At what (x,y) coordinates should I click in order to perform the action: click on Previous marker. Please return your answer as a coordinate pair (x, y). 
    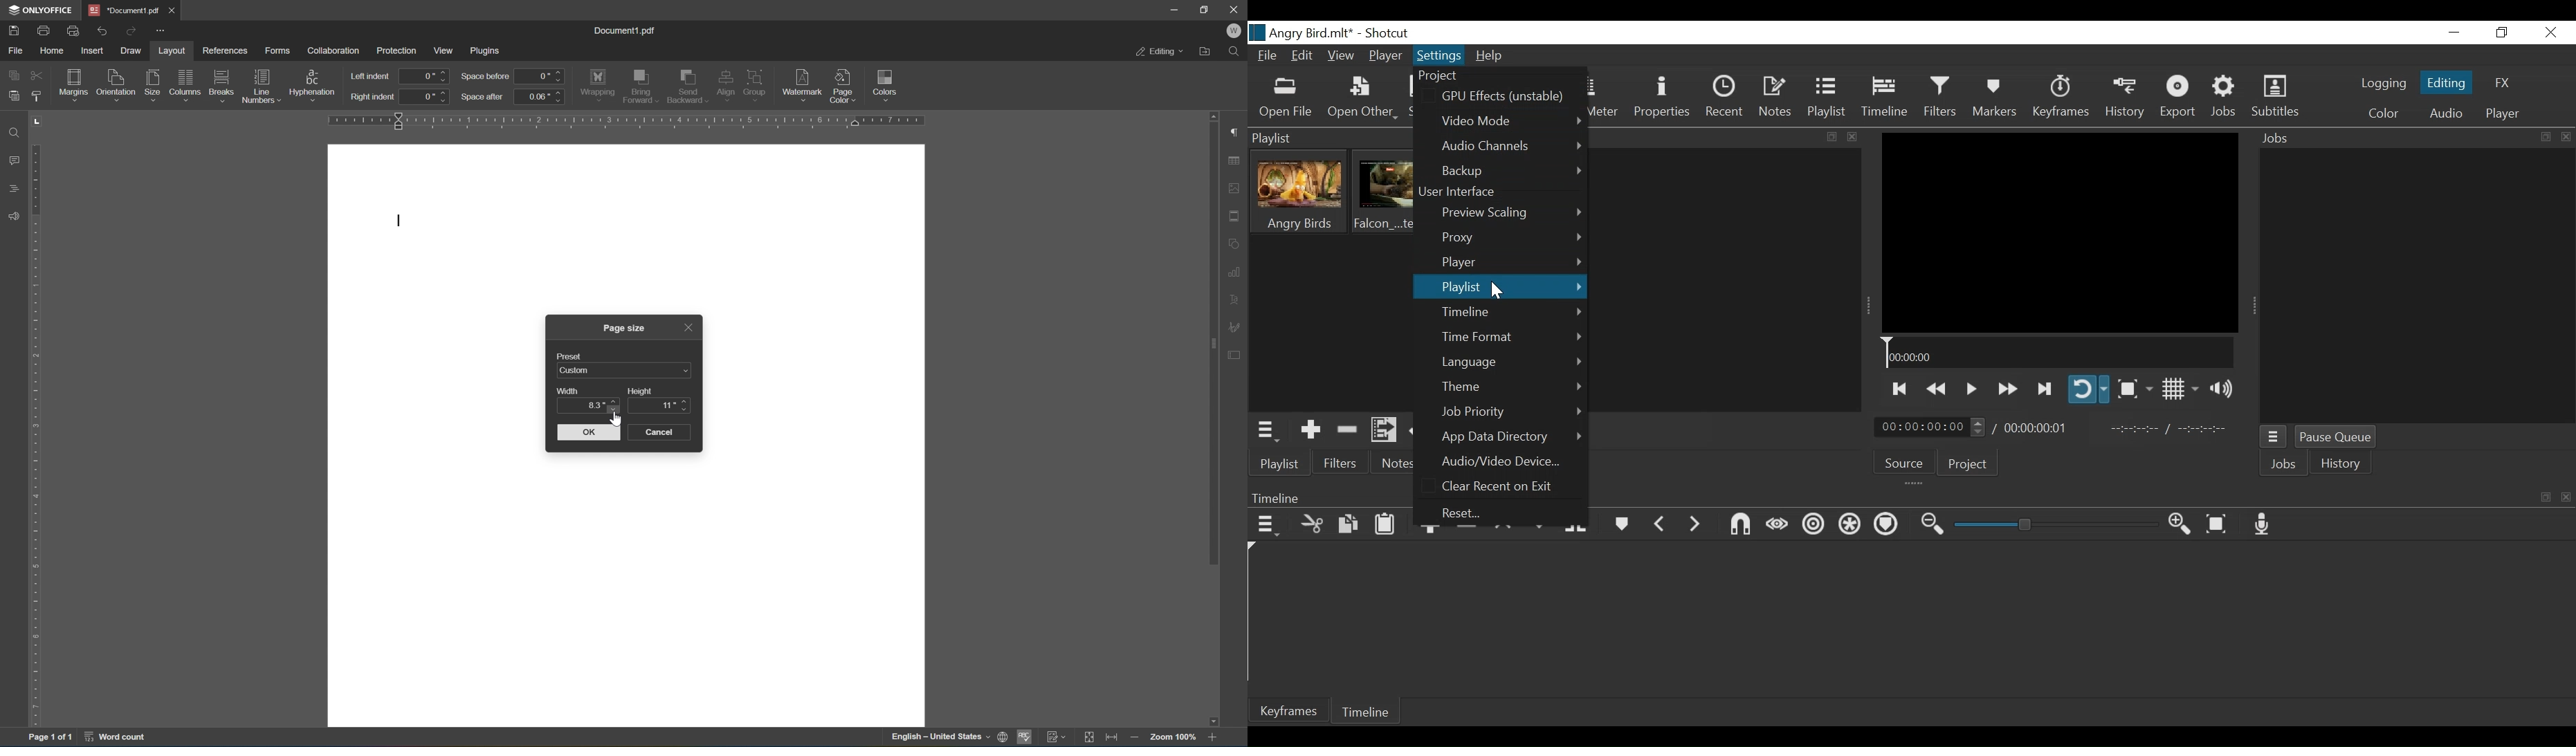
    Looking at the image, I should click on (1660, 527).